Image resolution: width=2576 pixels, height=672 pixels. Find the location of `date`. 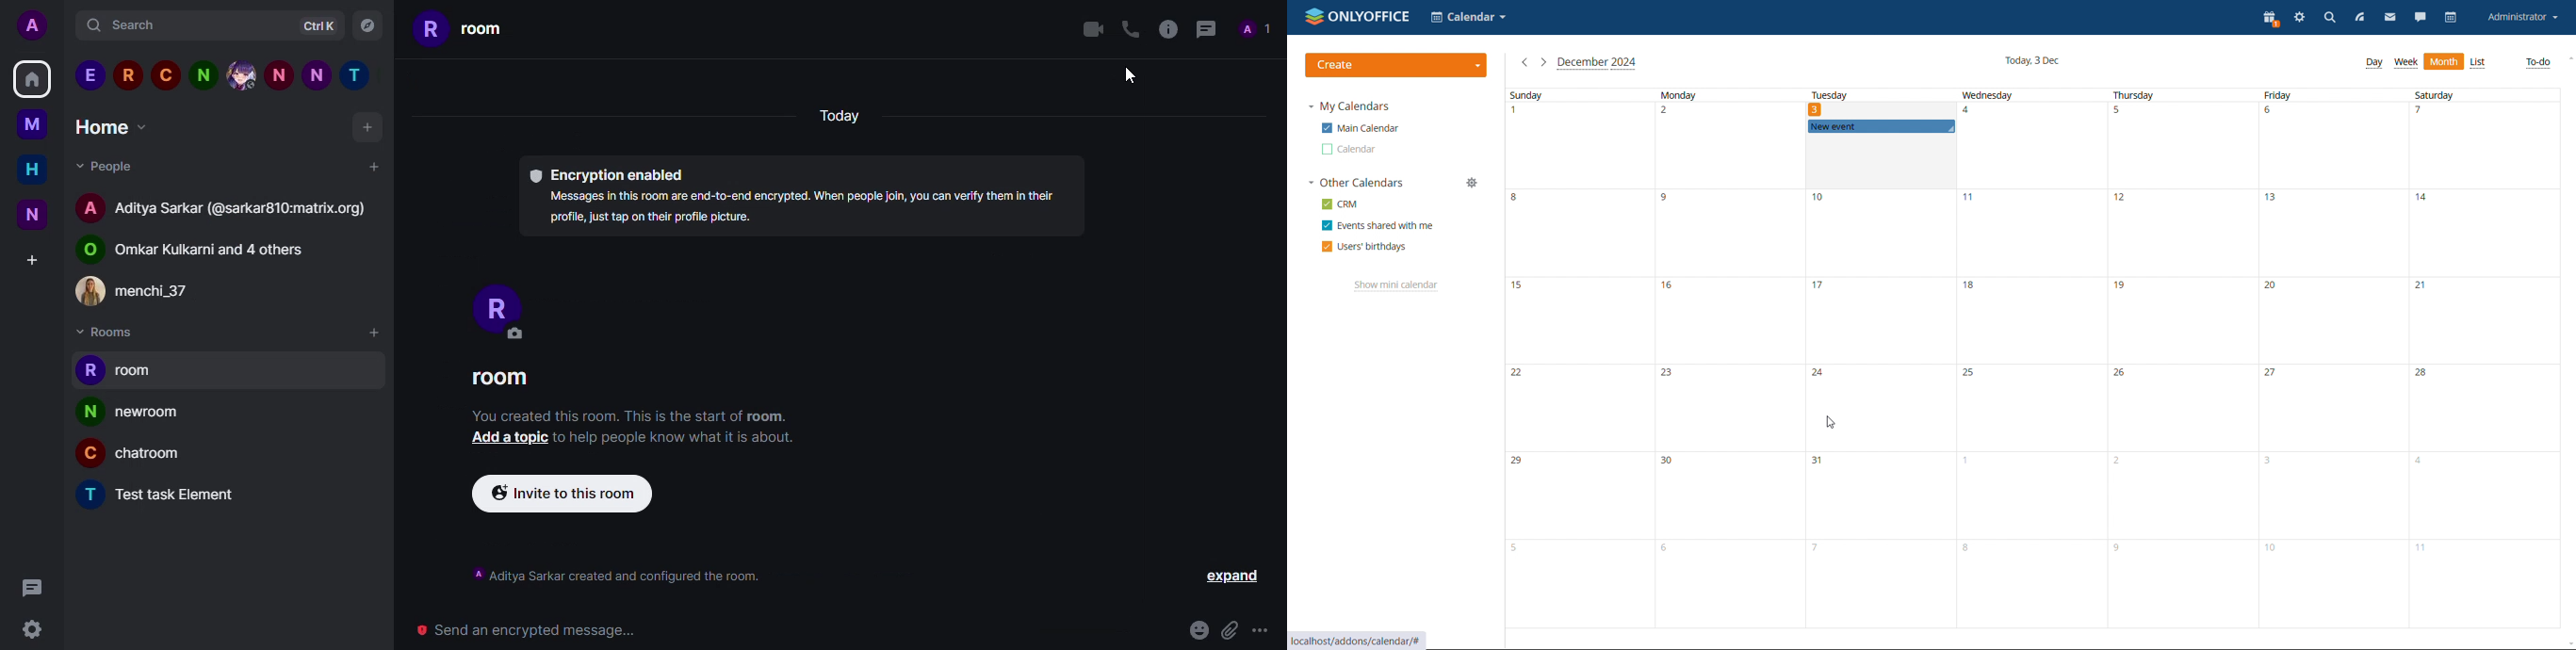

date is located at coordinates (1878, 584).